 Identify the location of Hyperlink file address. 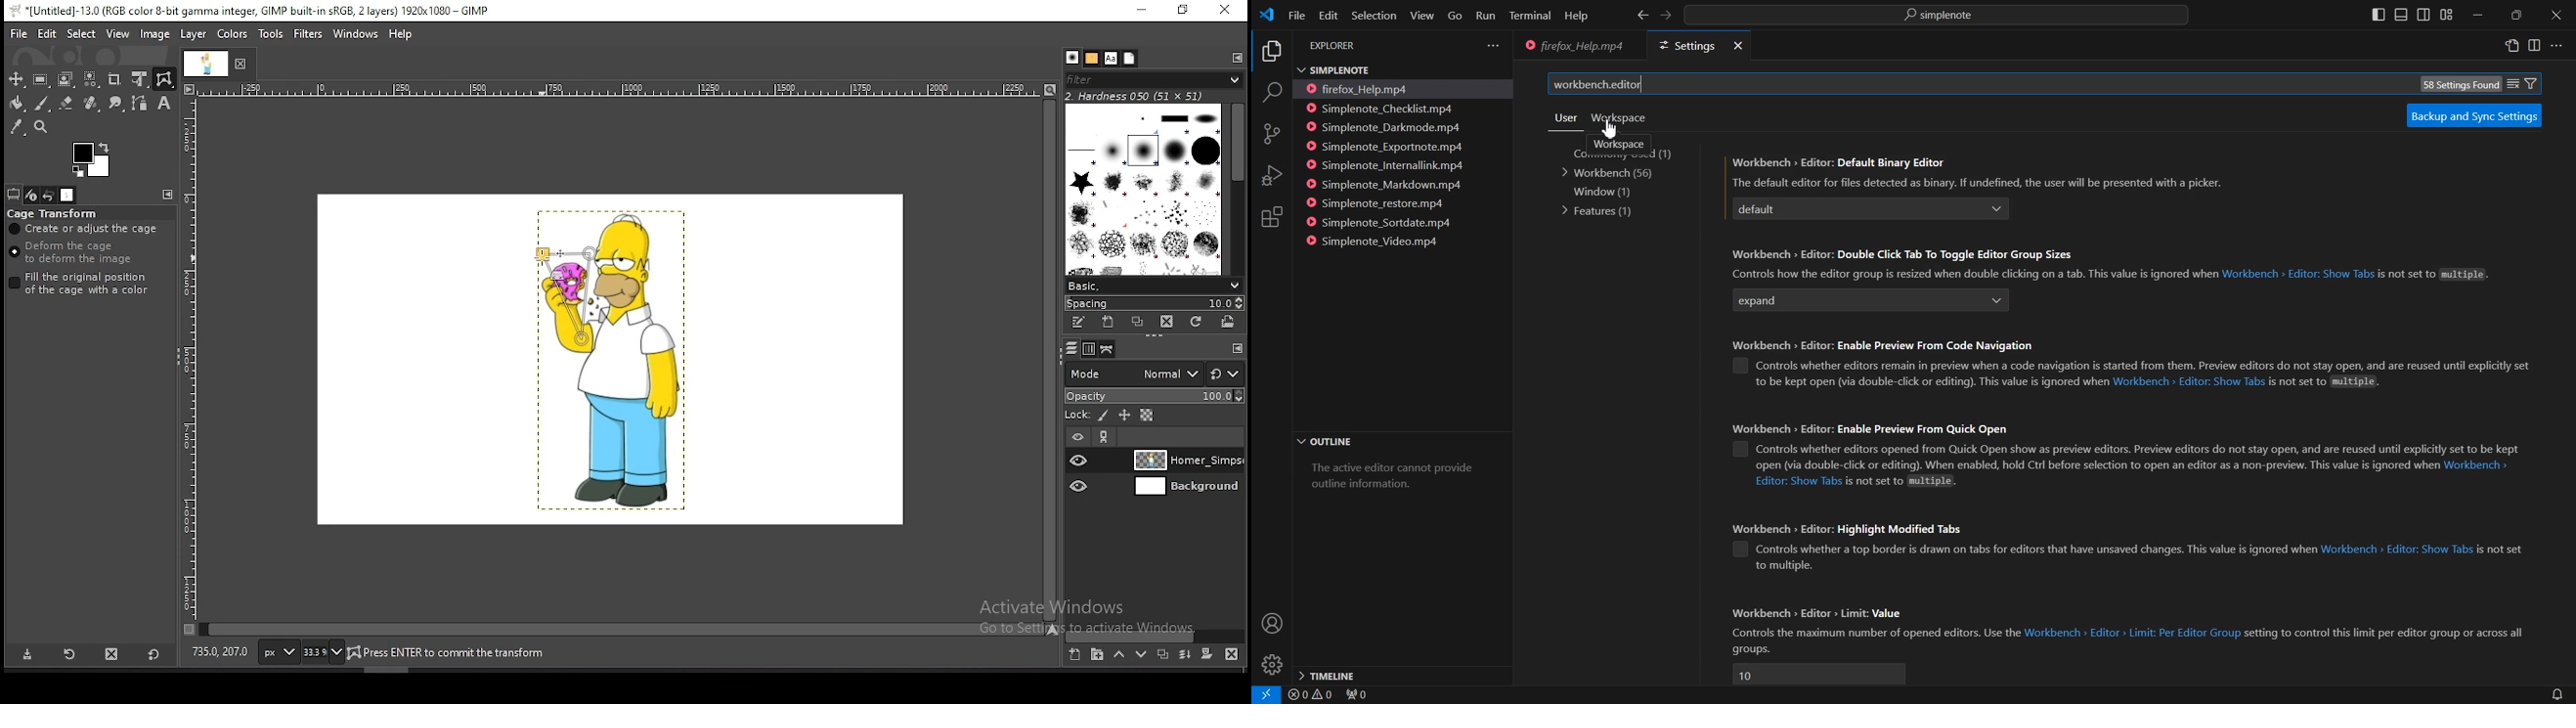
(2478, 467).